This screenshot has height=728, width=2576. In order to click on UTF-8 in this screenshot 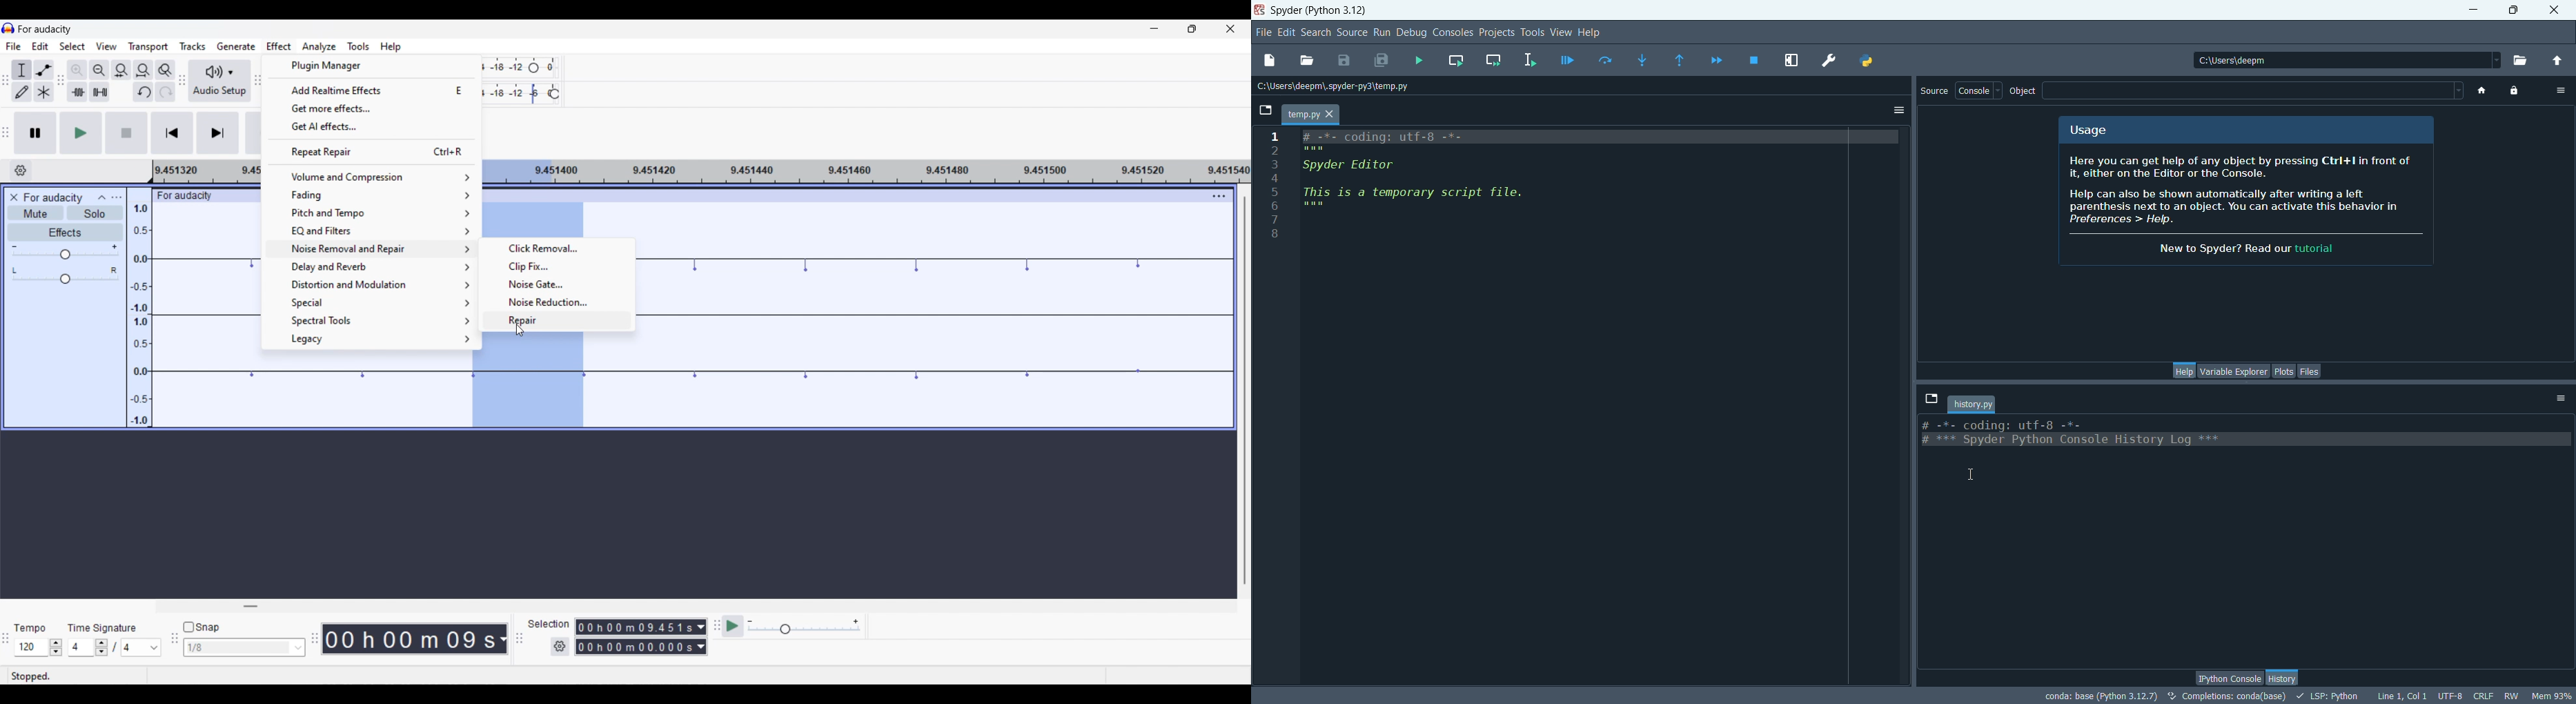, I will do `click(2448, 696)`.